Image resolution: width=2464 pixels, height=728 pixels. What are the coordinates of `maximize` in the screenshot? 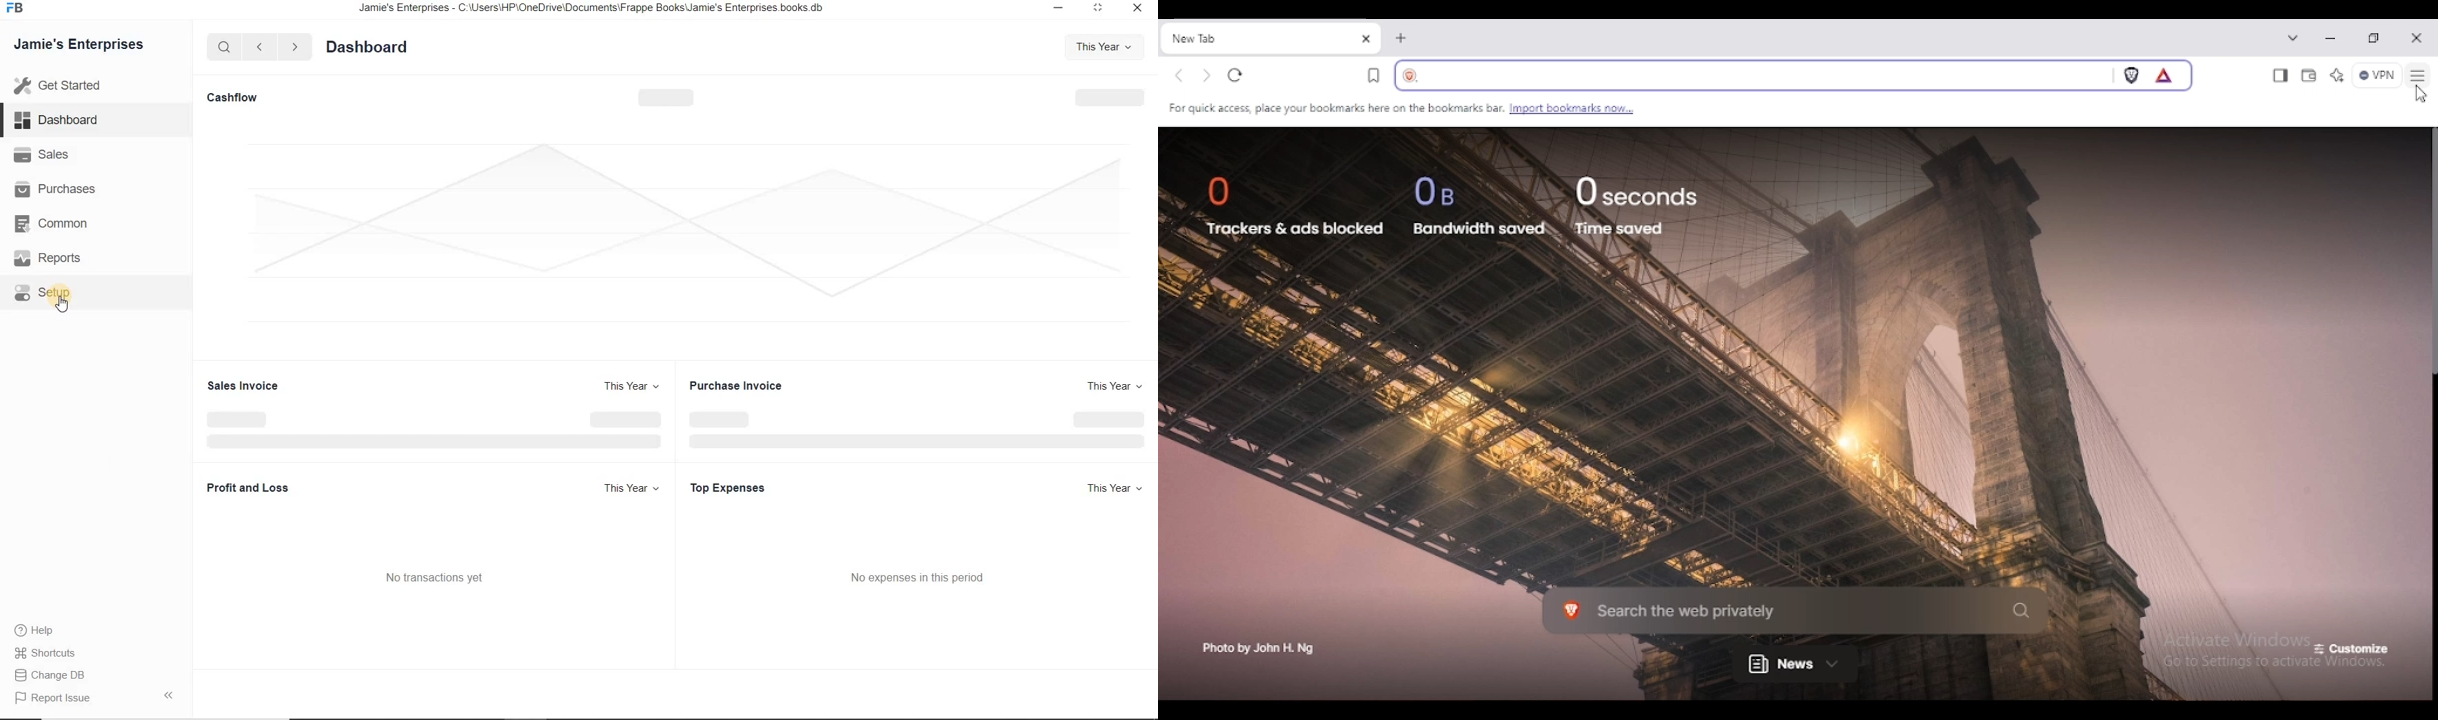 It's located at (1097, 8).